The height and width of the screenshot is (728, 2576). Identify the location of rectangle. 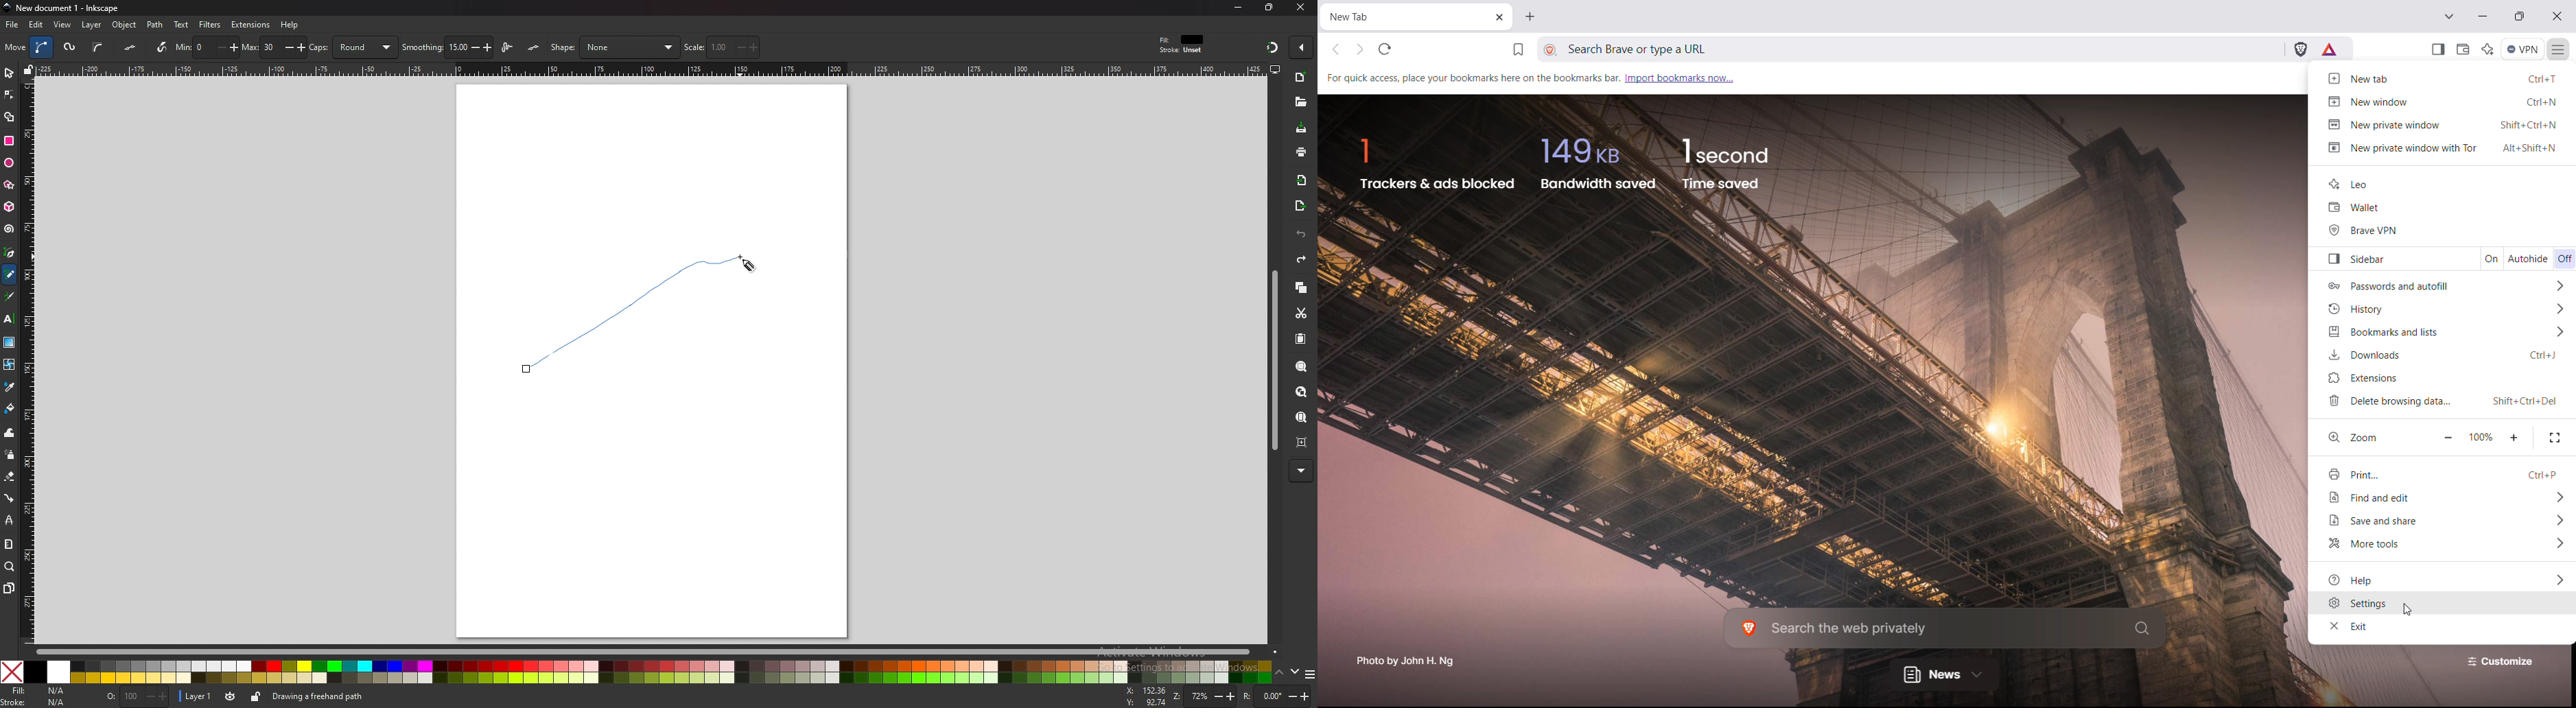
(9, 141).